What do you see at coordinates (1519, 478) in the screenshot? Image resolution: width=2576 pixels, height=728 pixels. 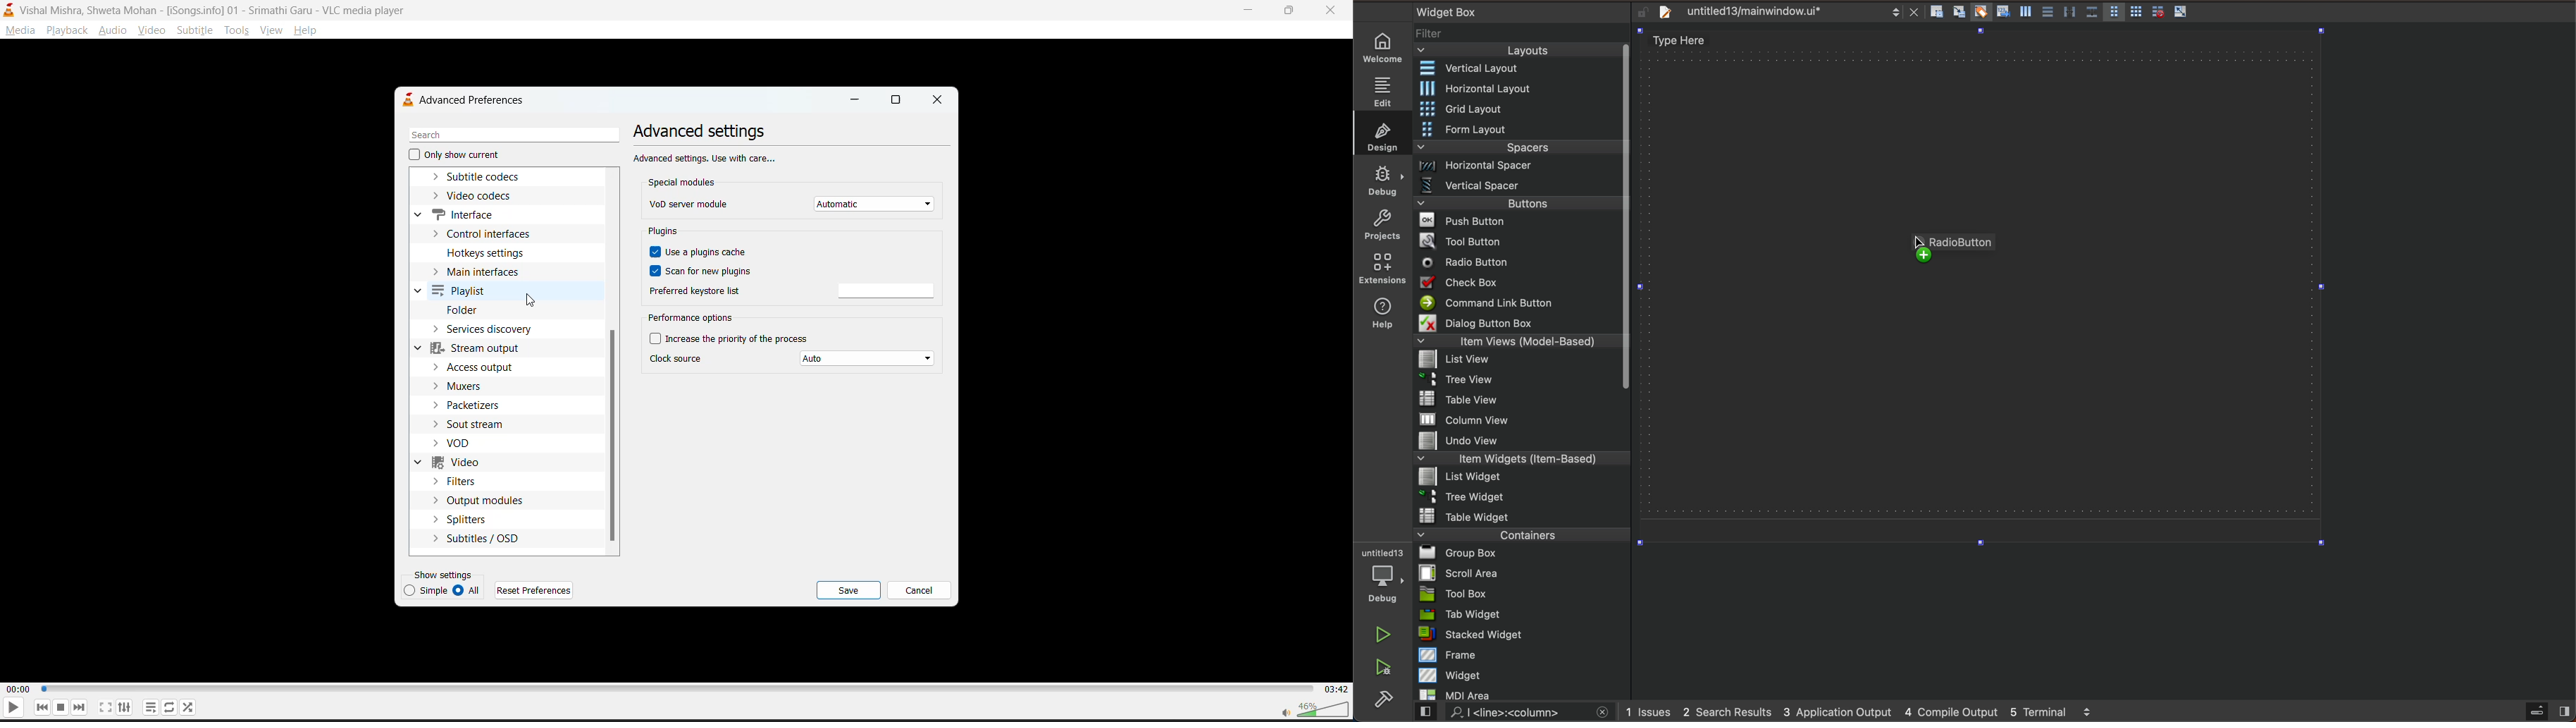 I see `` at bounding box center [1519, 478].